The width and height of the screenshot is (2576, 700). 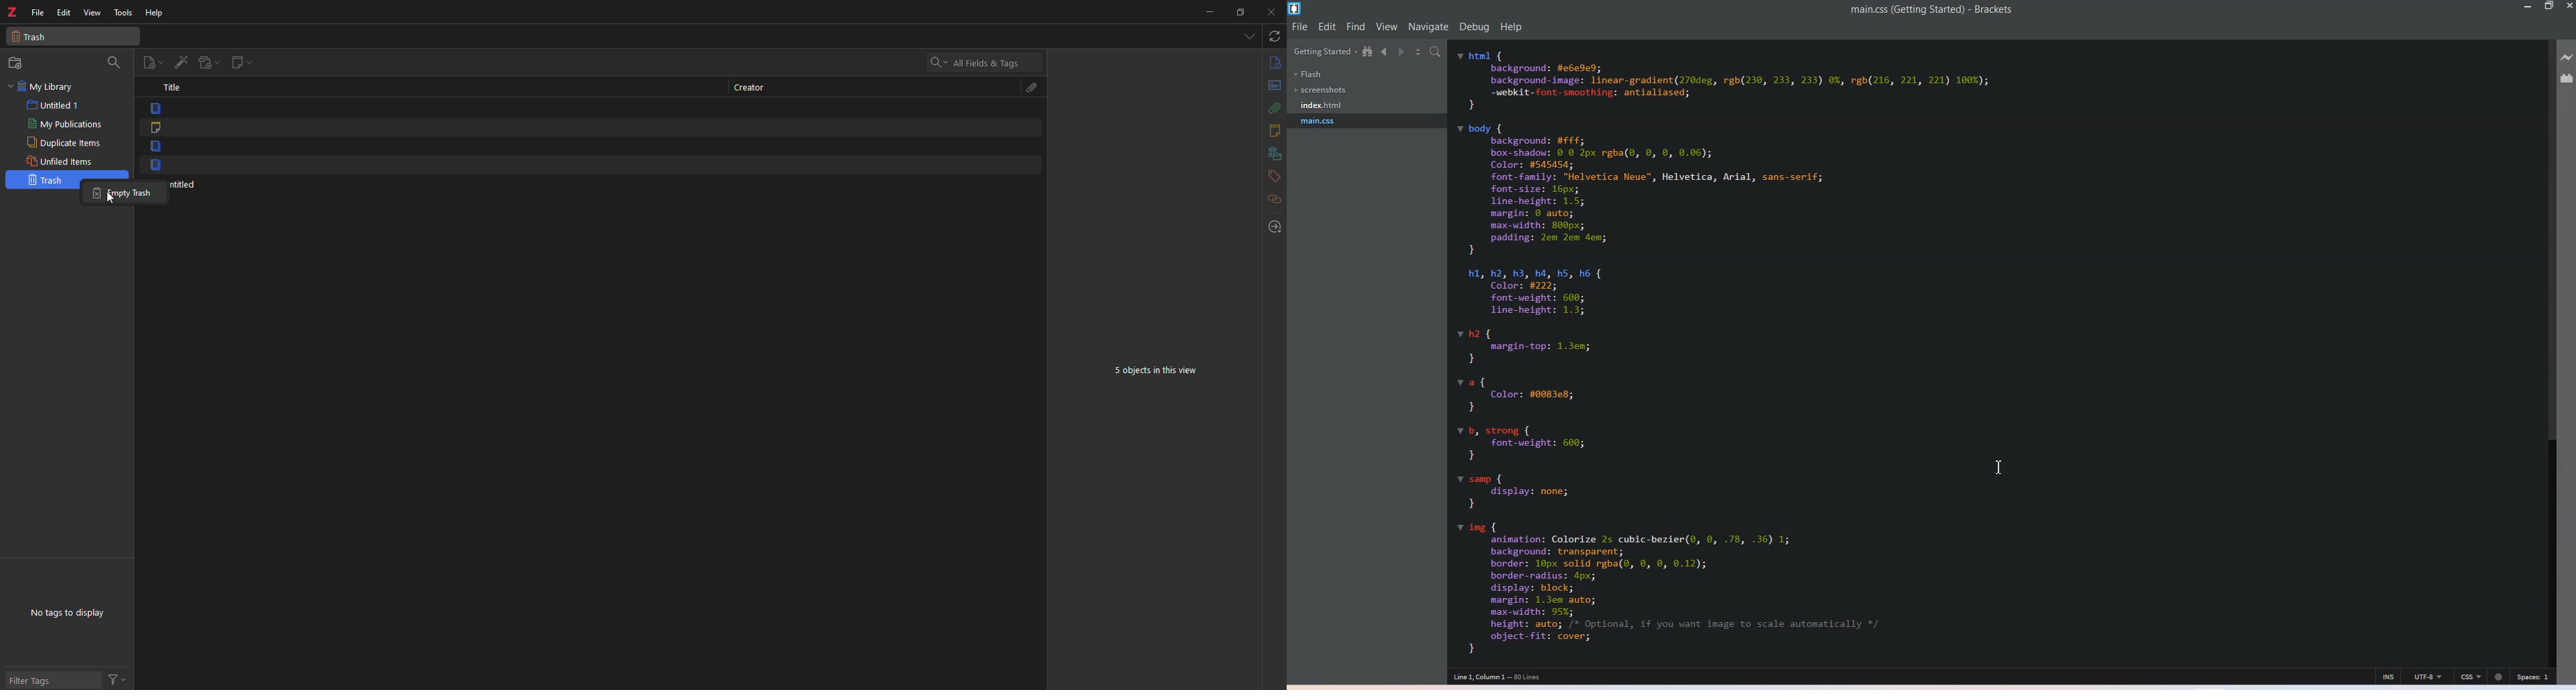 What do you see at coordinates (981, 62) in the screenshot?
I see `search` at bounding box center [981, 62].